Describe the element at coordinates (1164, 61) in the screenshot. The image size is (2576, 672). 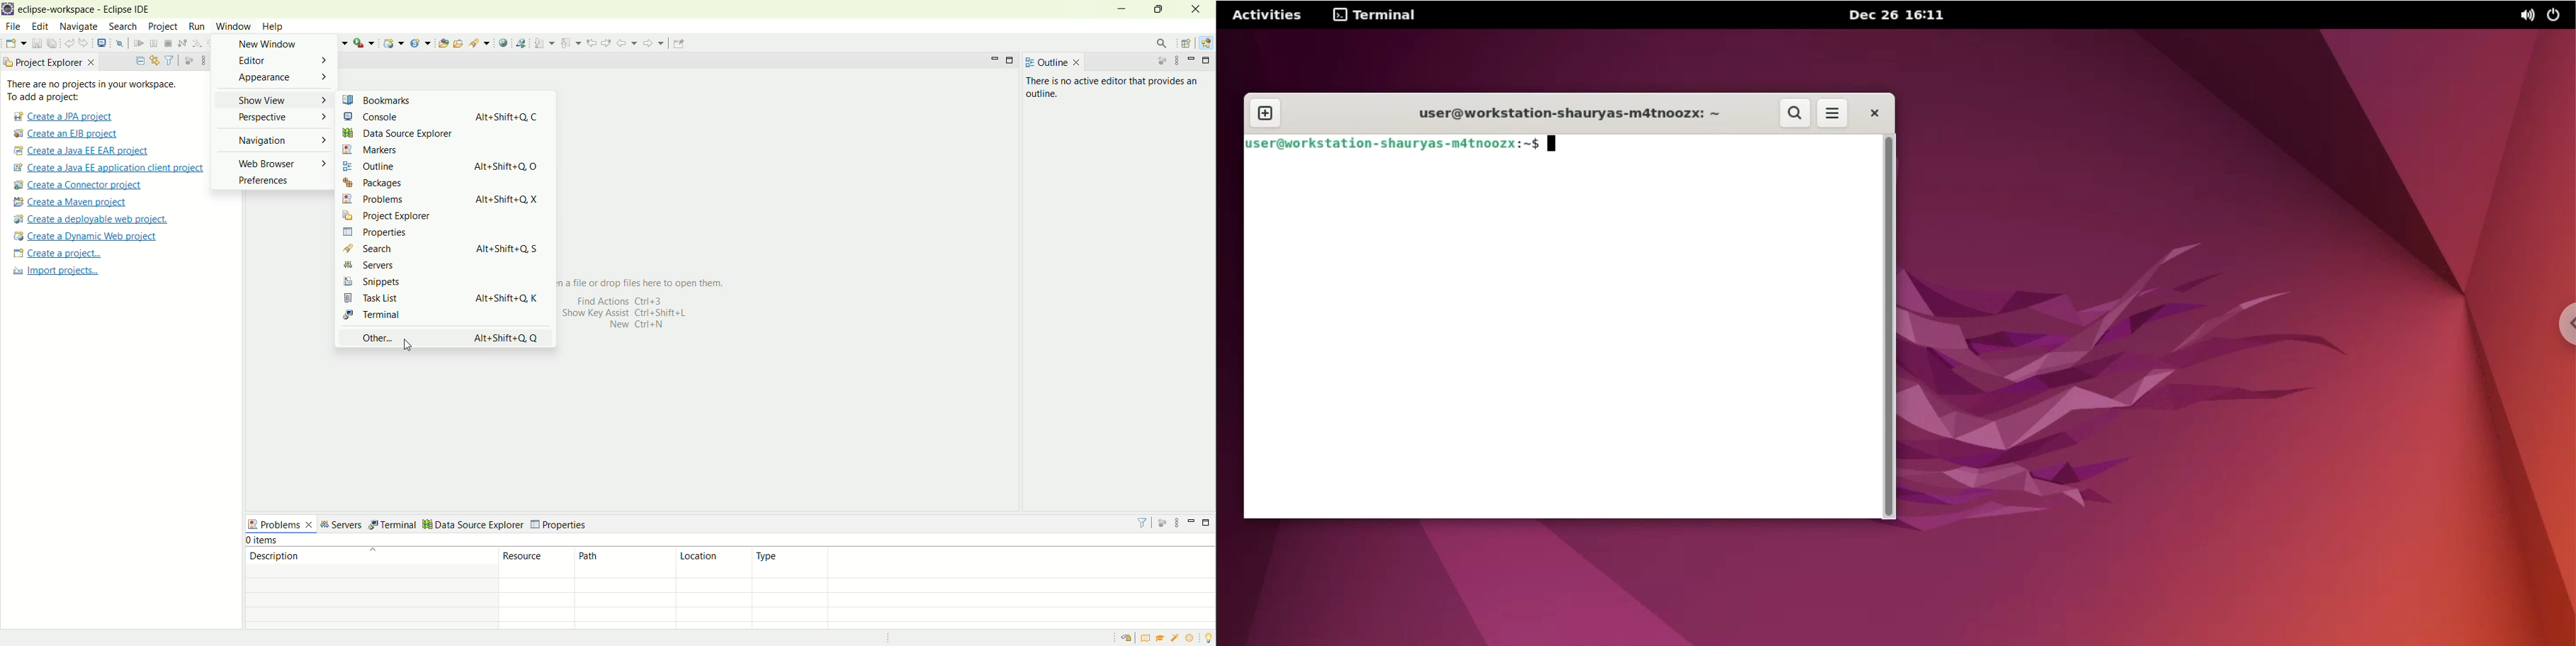
I see `focus on active task` at that location.